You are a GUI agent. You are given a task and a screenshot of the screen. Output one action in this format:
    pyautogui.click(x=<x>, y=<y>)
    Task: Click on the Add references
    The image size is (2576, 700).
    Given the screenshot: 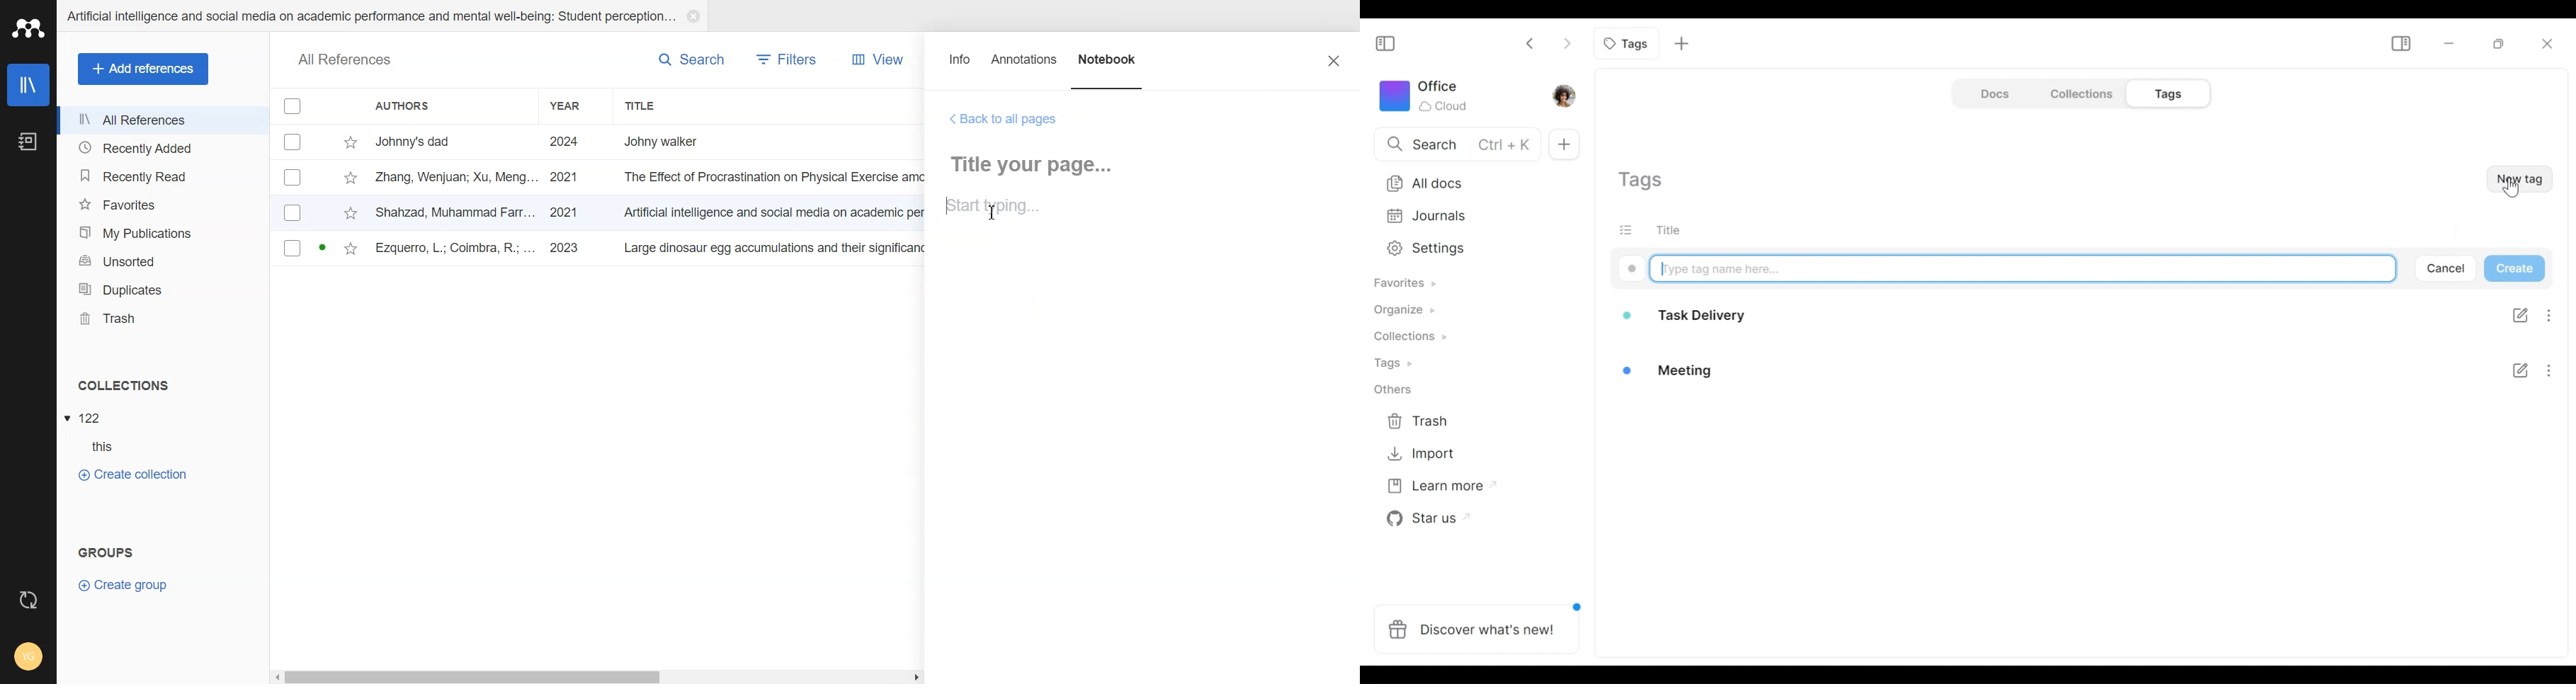 What is the action you would take?
    pyautogui.click(x=144, y=69)
    